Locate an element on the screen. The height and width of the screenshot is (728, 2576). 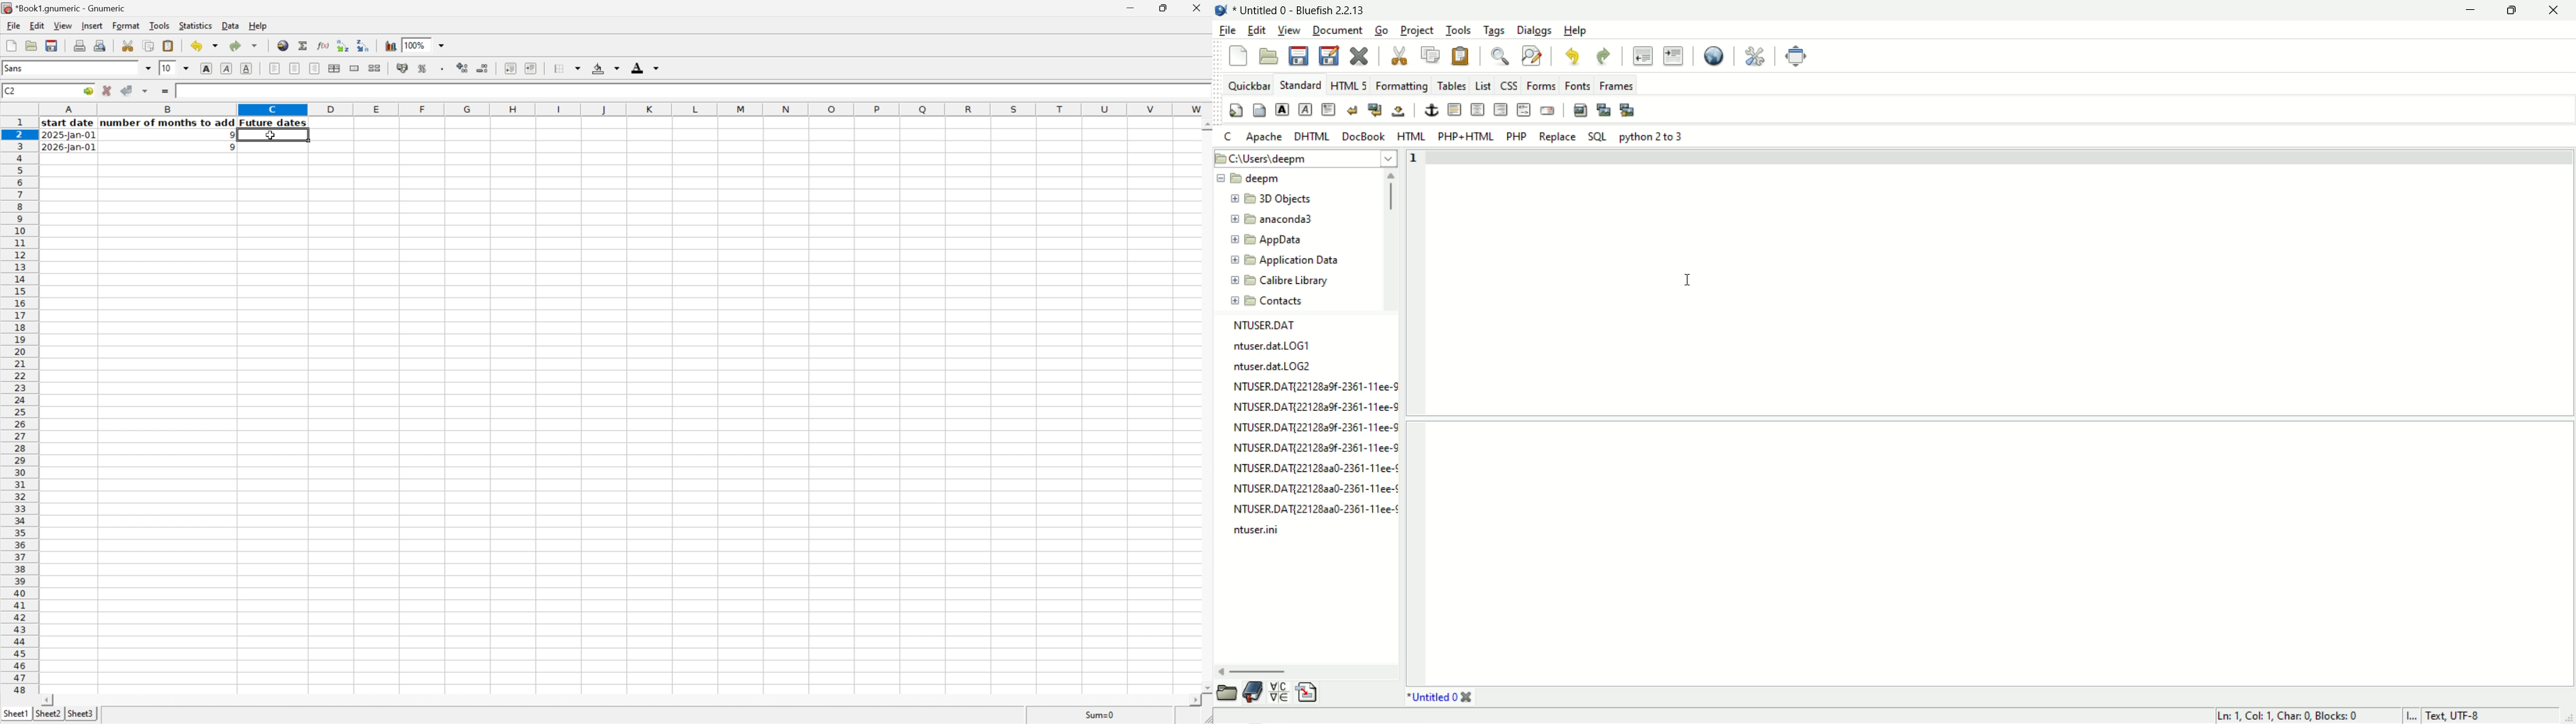
project is located at coordinates (1417, 31).